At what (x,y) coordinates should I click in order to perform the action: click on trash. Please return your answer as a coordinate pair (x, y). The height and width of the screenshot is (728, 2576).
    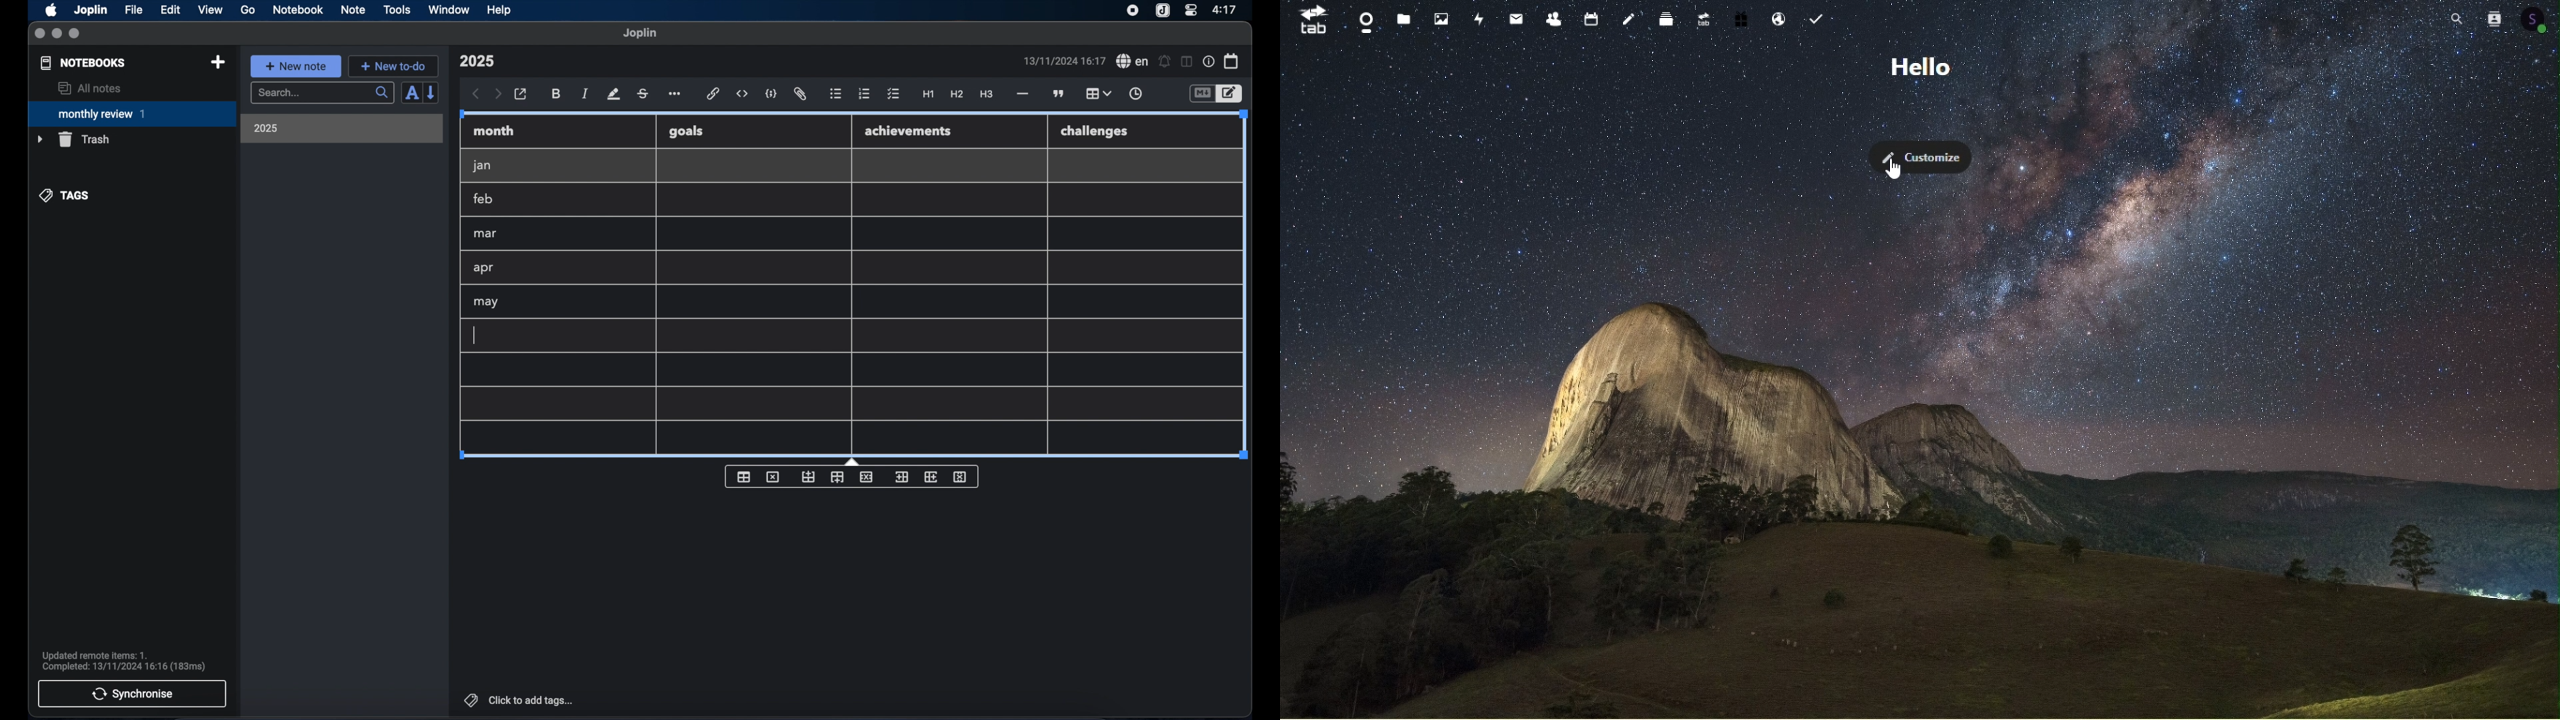
    Looking at the image, I should click on (73, 139).